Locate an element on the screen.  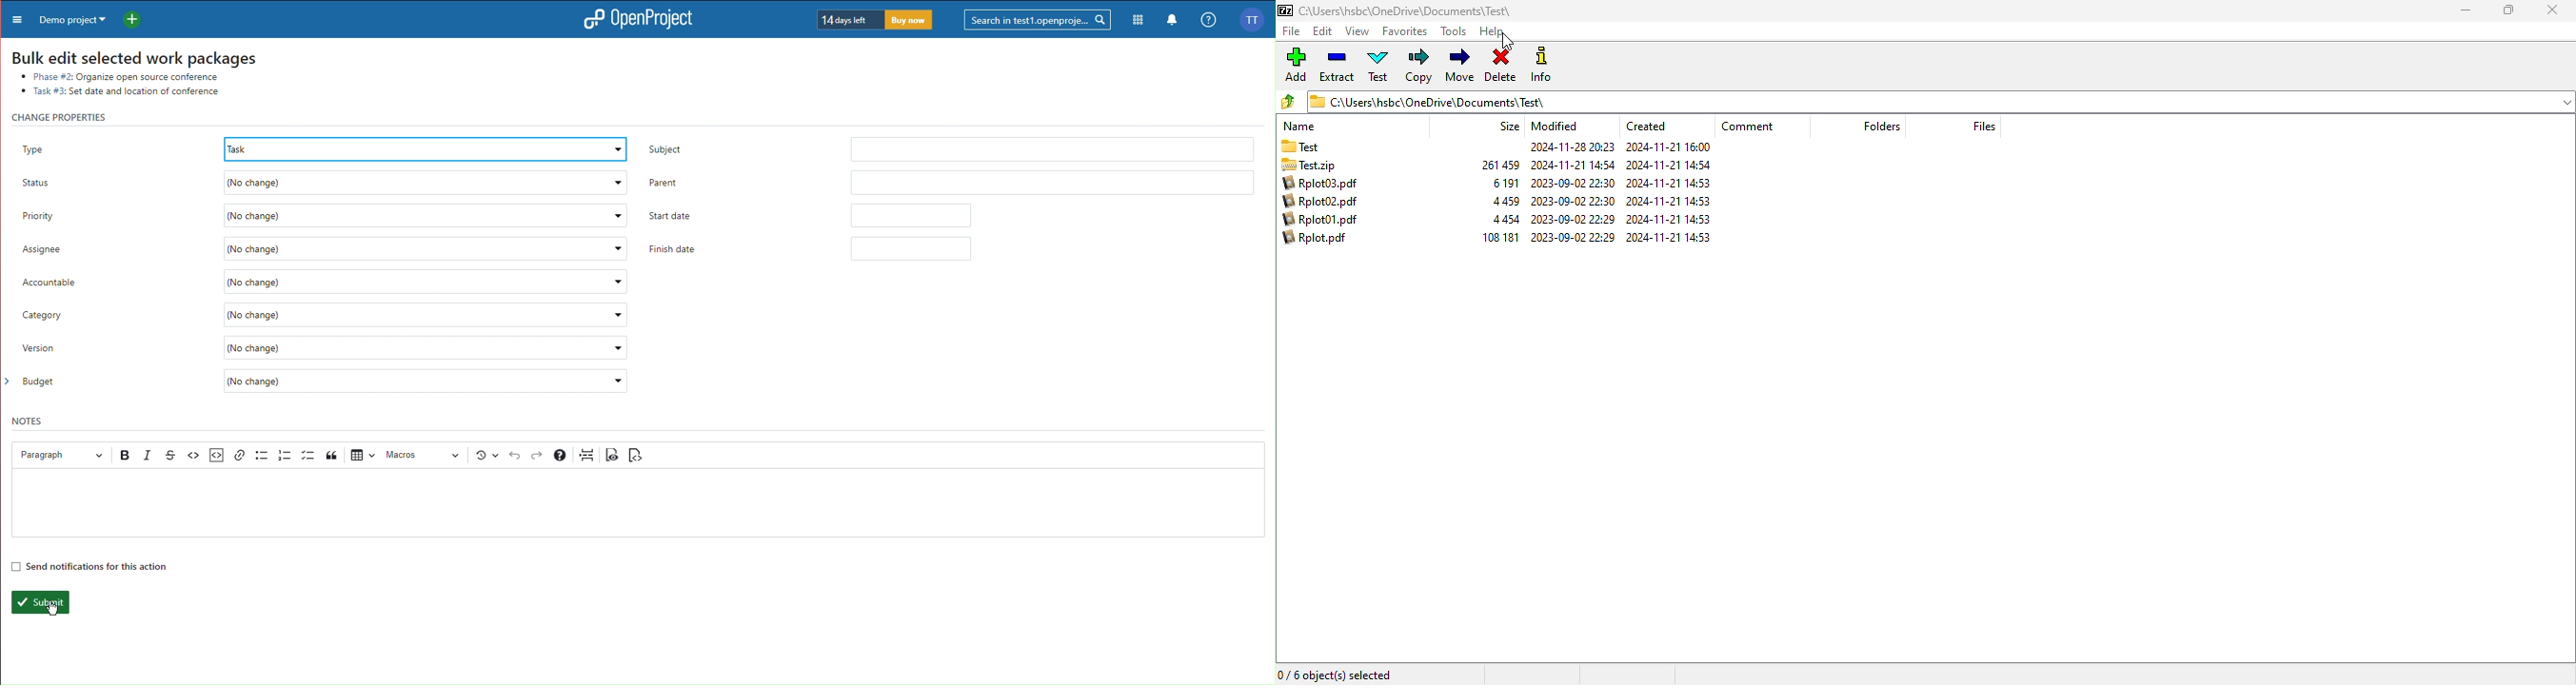
Priority is located at coordinates (320, 216).